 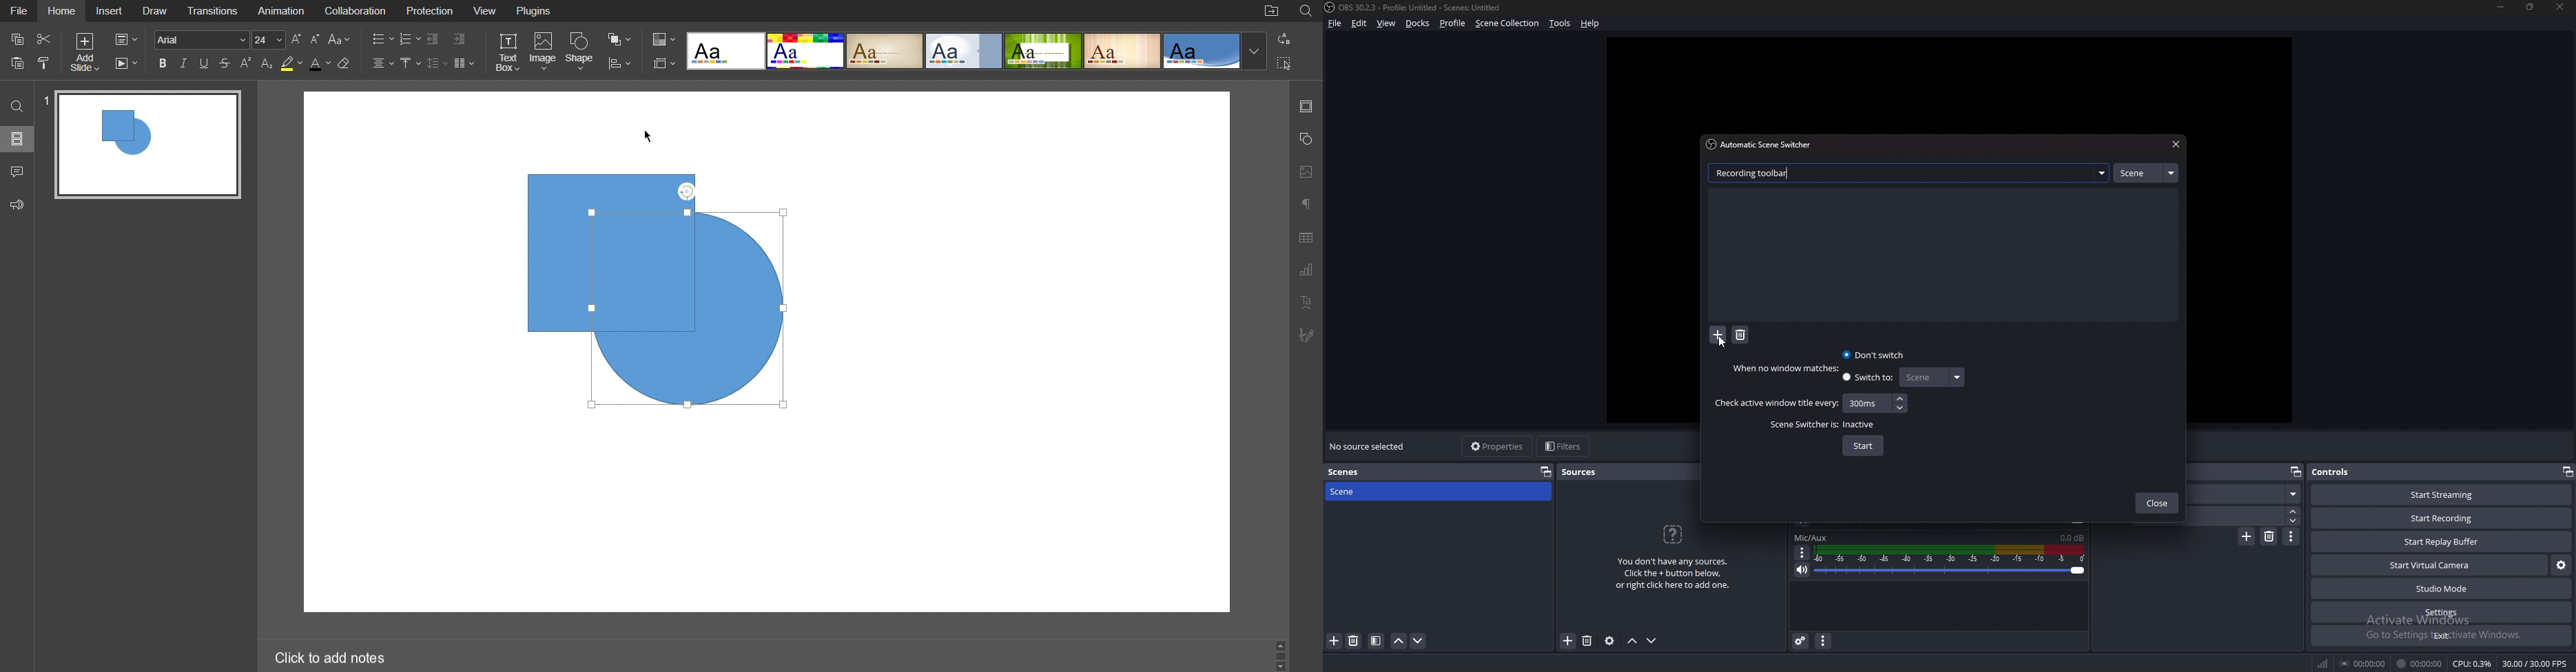 I want to click on Playback Settings, so click(x=125, y=63).